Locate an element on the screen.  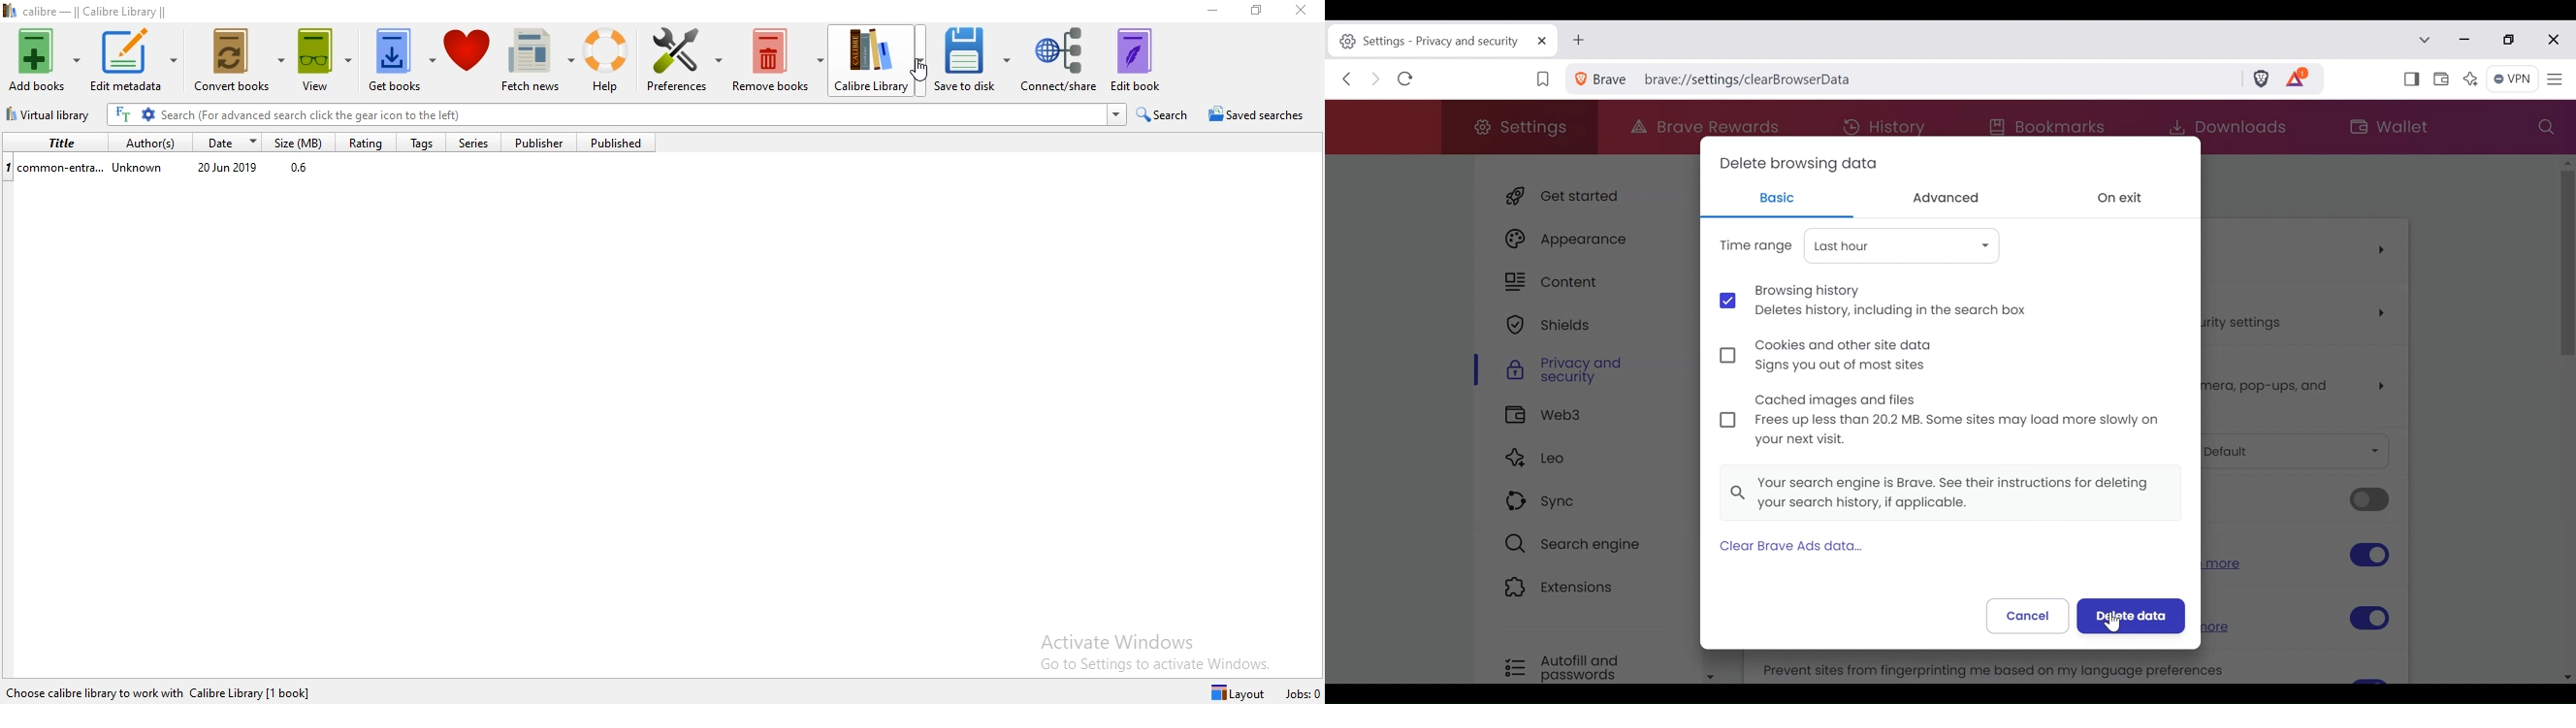
Saved searches is located at coordinates (1261, 115).